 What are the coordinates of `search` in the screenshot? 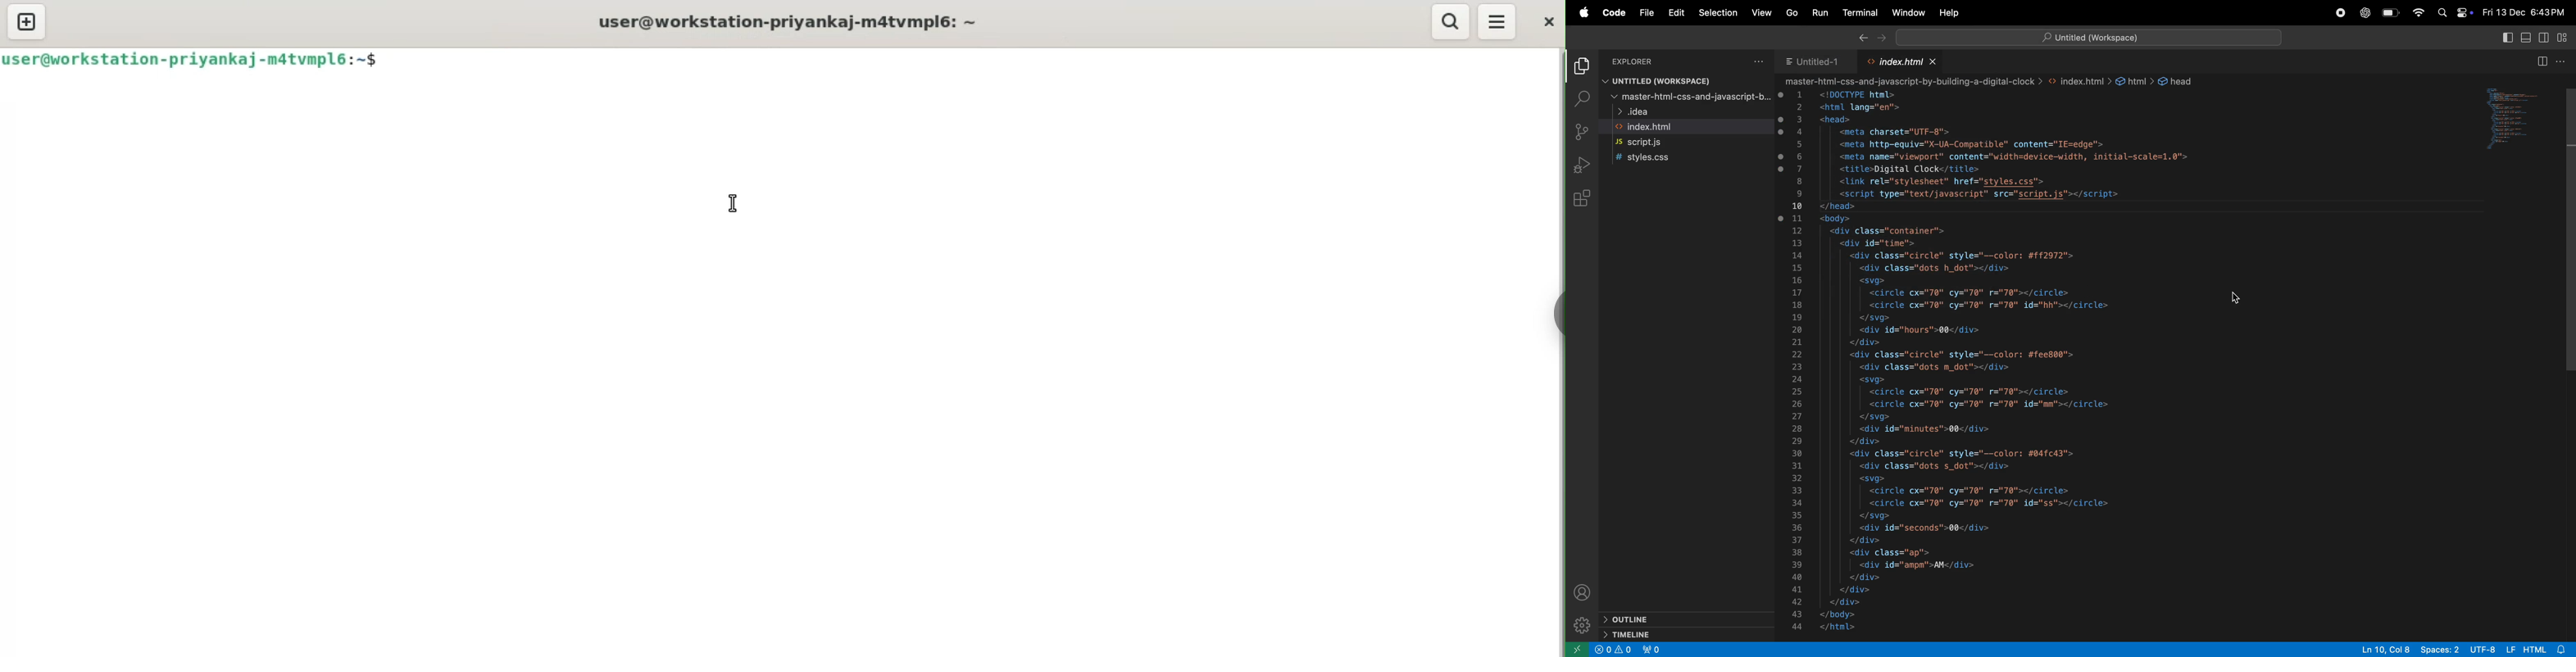 It's located at (1450, 21).